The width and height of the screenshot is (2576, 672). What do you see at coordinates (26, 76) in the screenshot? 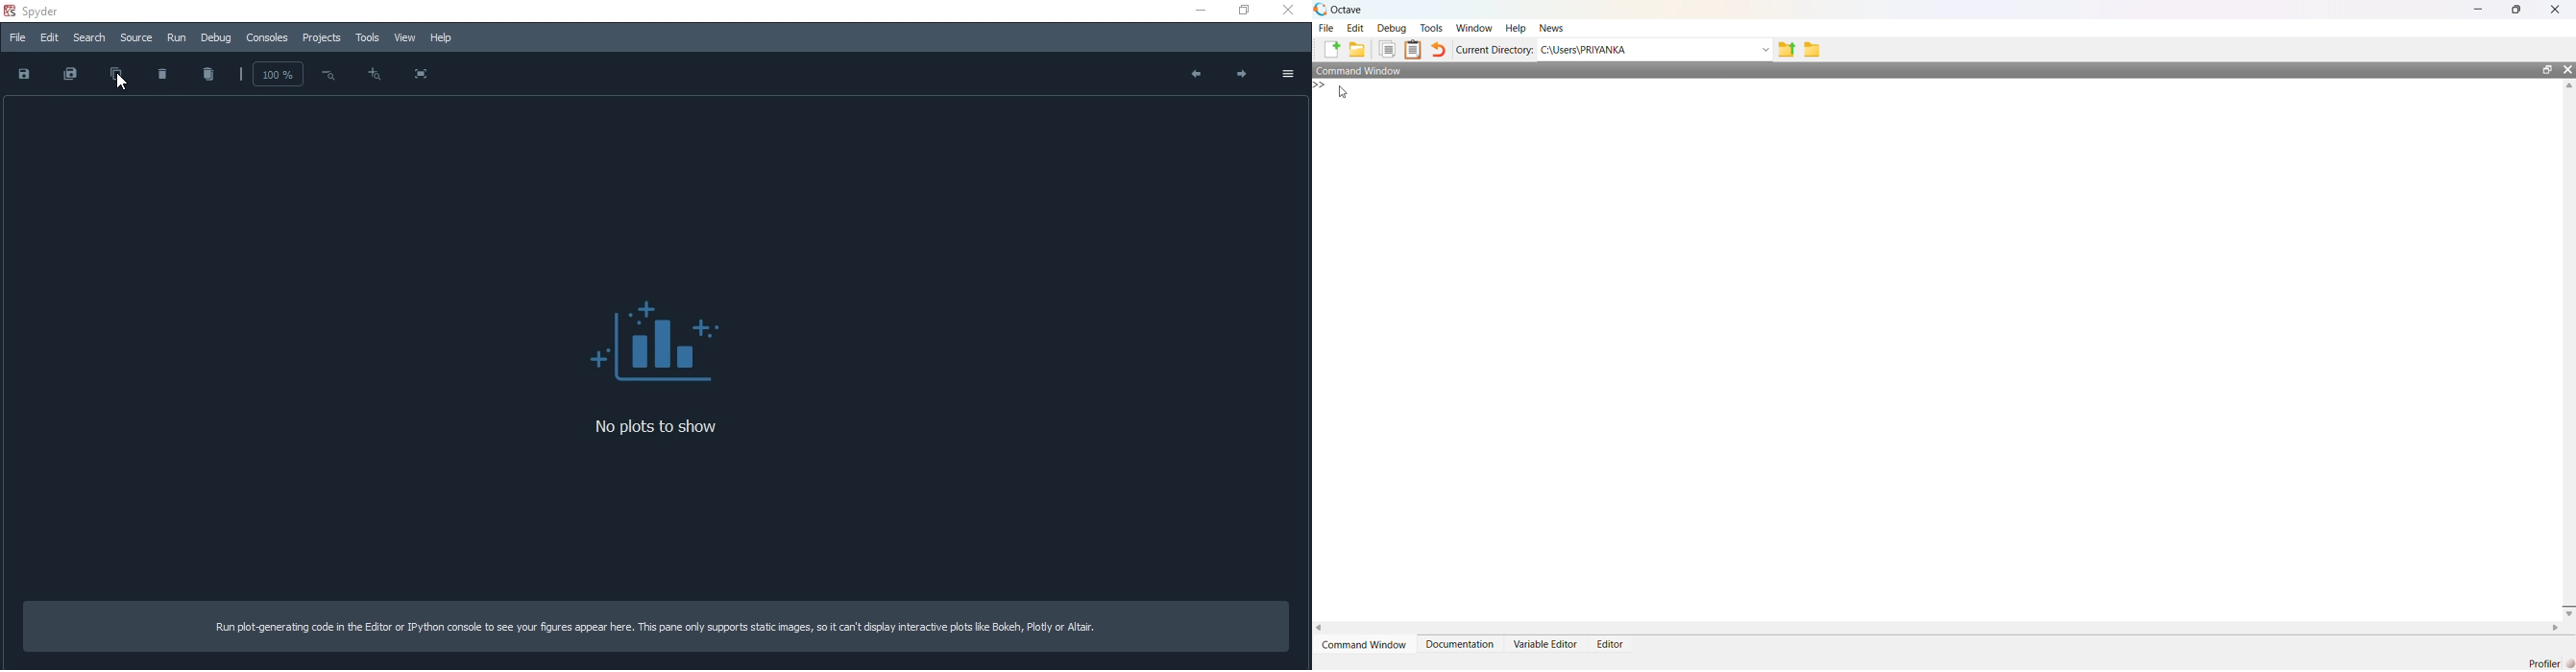
I see `save` at bounding box center [26, 76].